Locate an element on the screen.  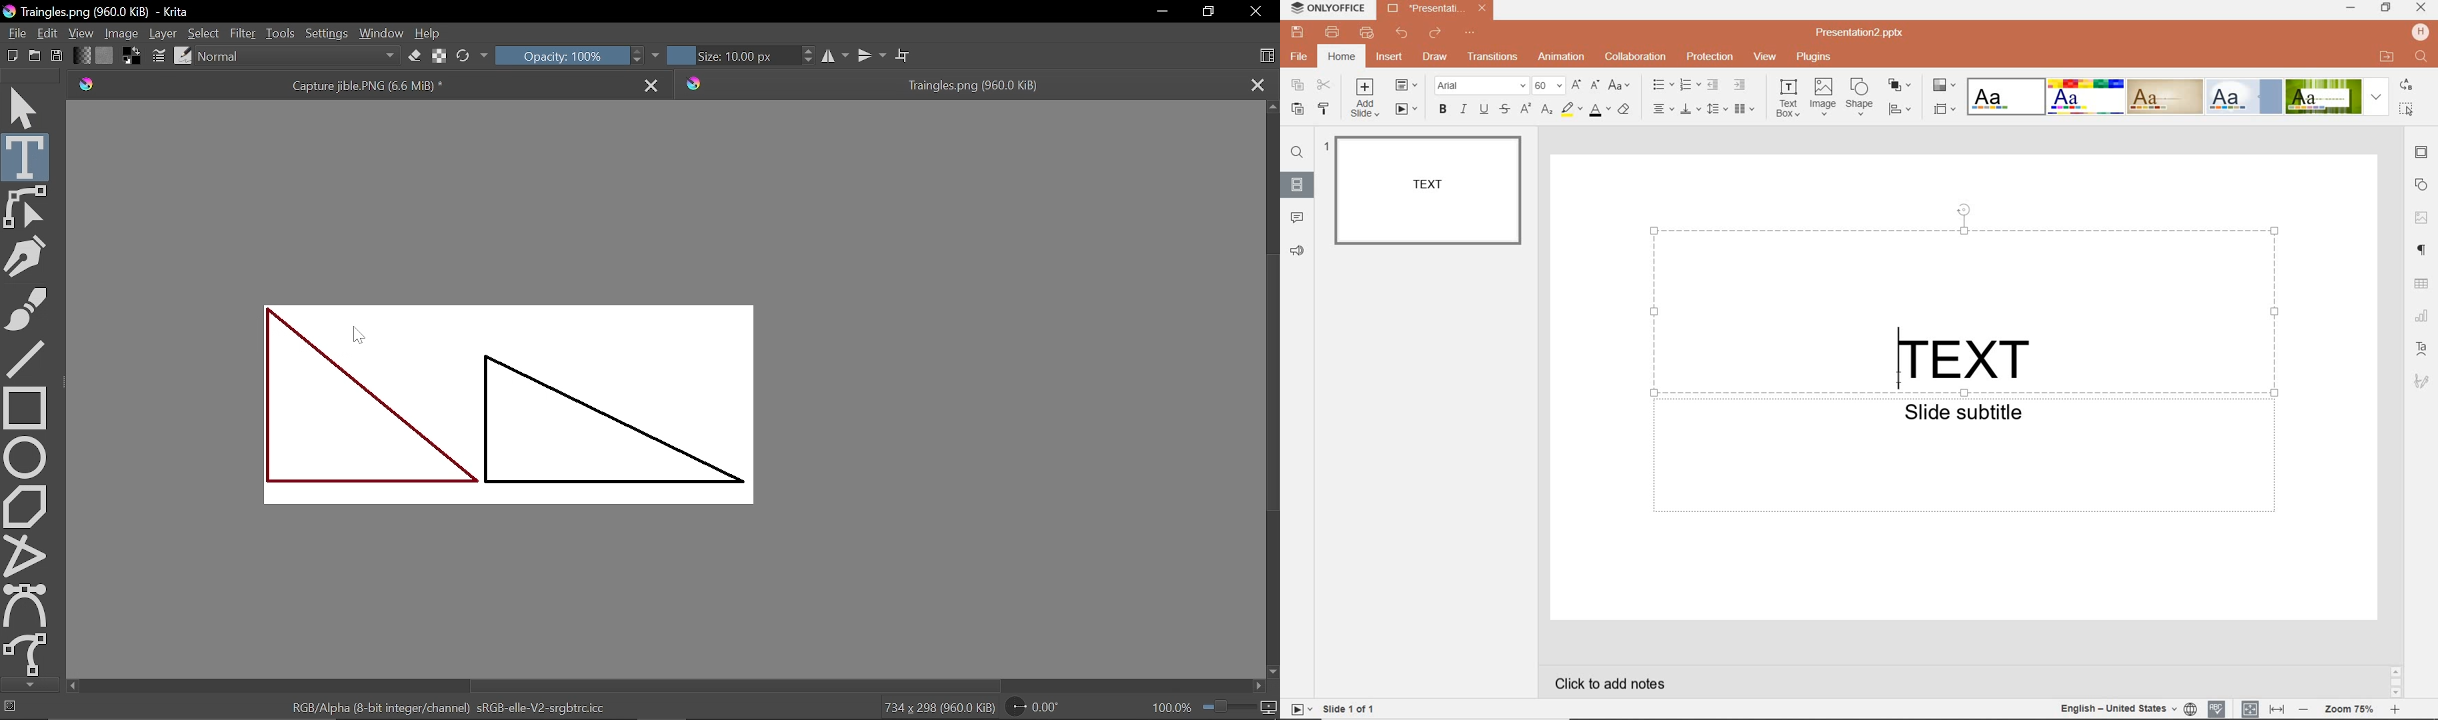
Blending is located at coordinates (297, 57).